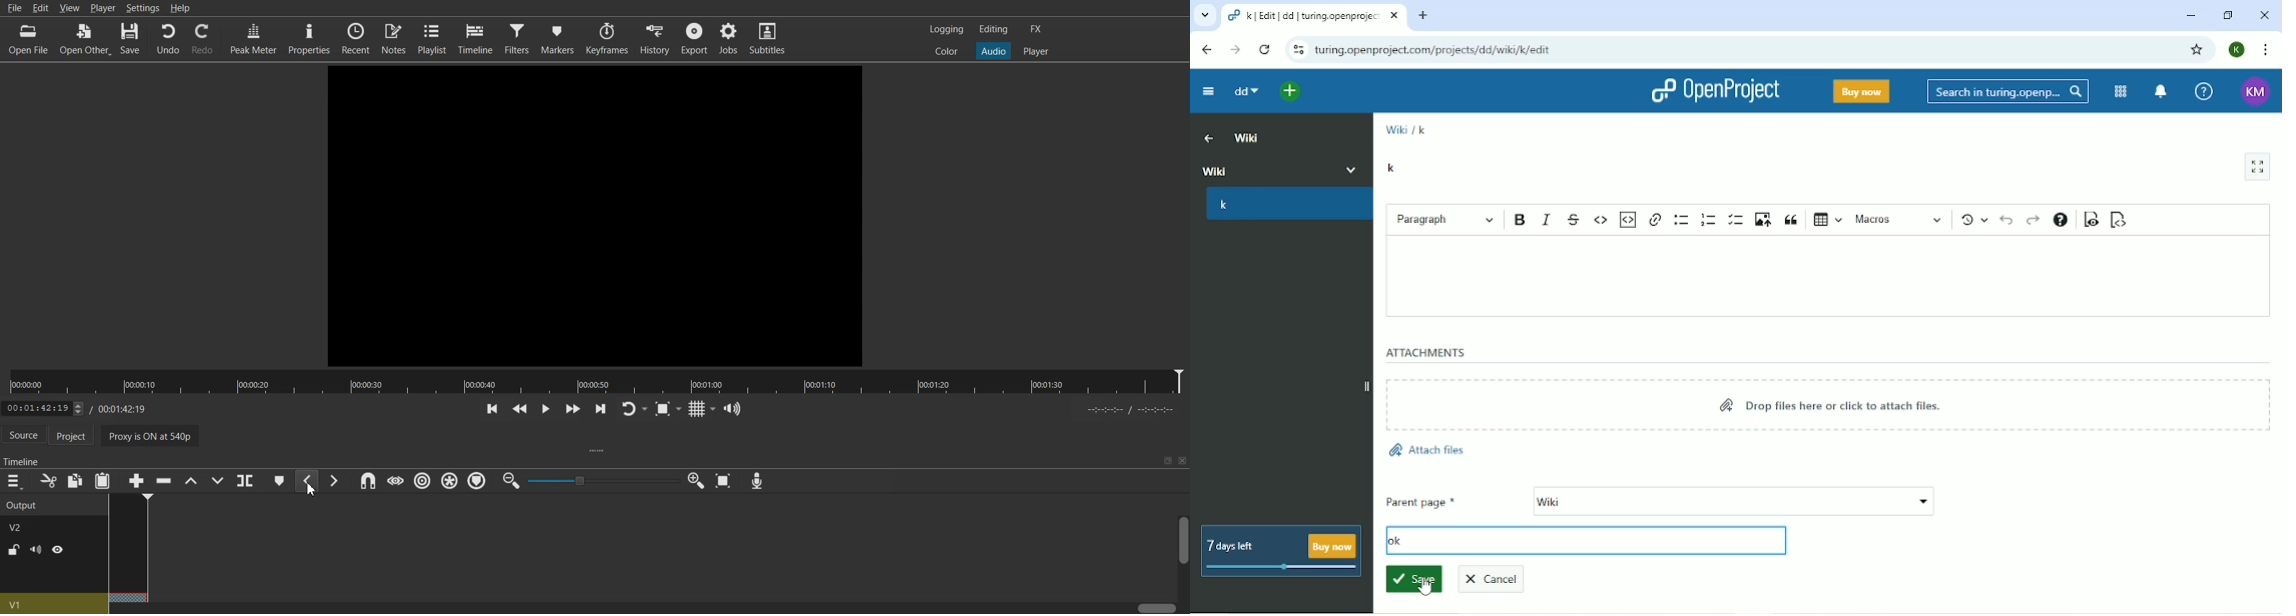 The height and width of the screenshot is (616, 2296). Describe the element at coordinates (946, 29) in the screenshot. I see `Switch to the logging layout` at that location.